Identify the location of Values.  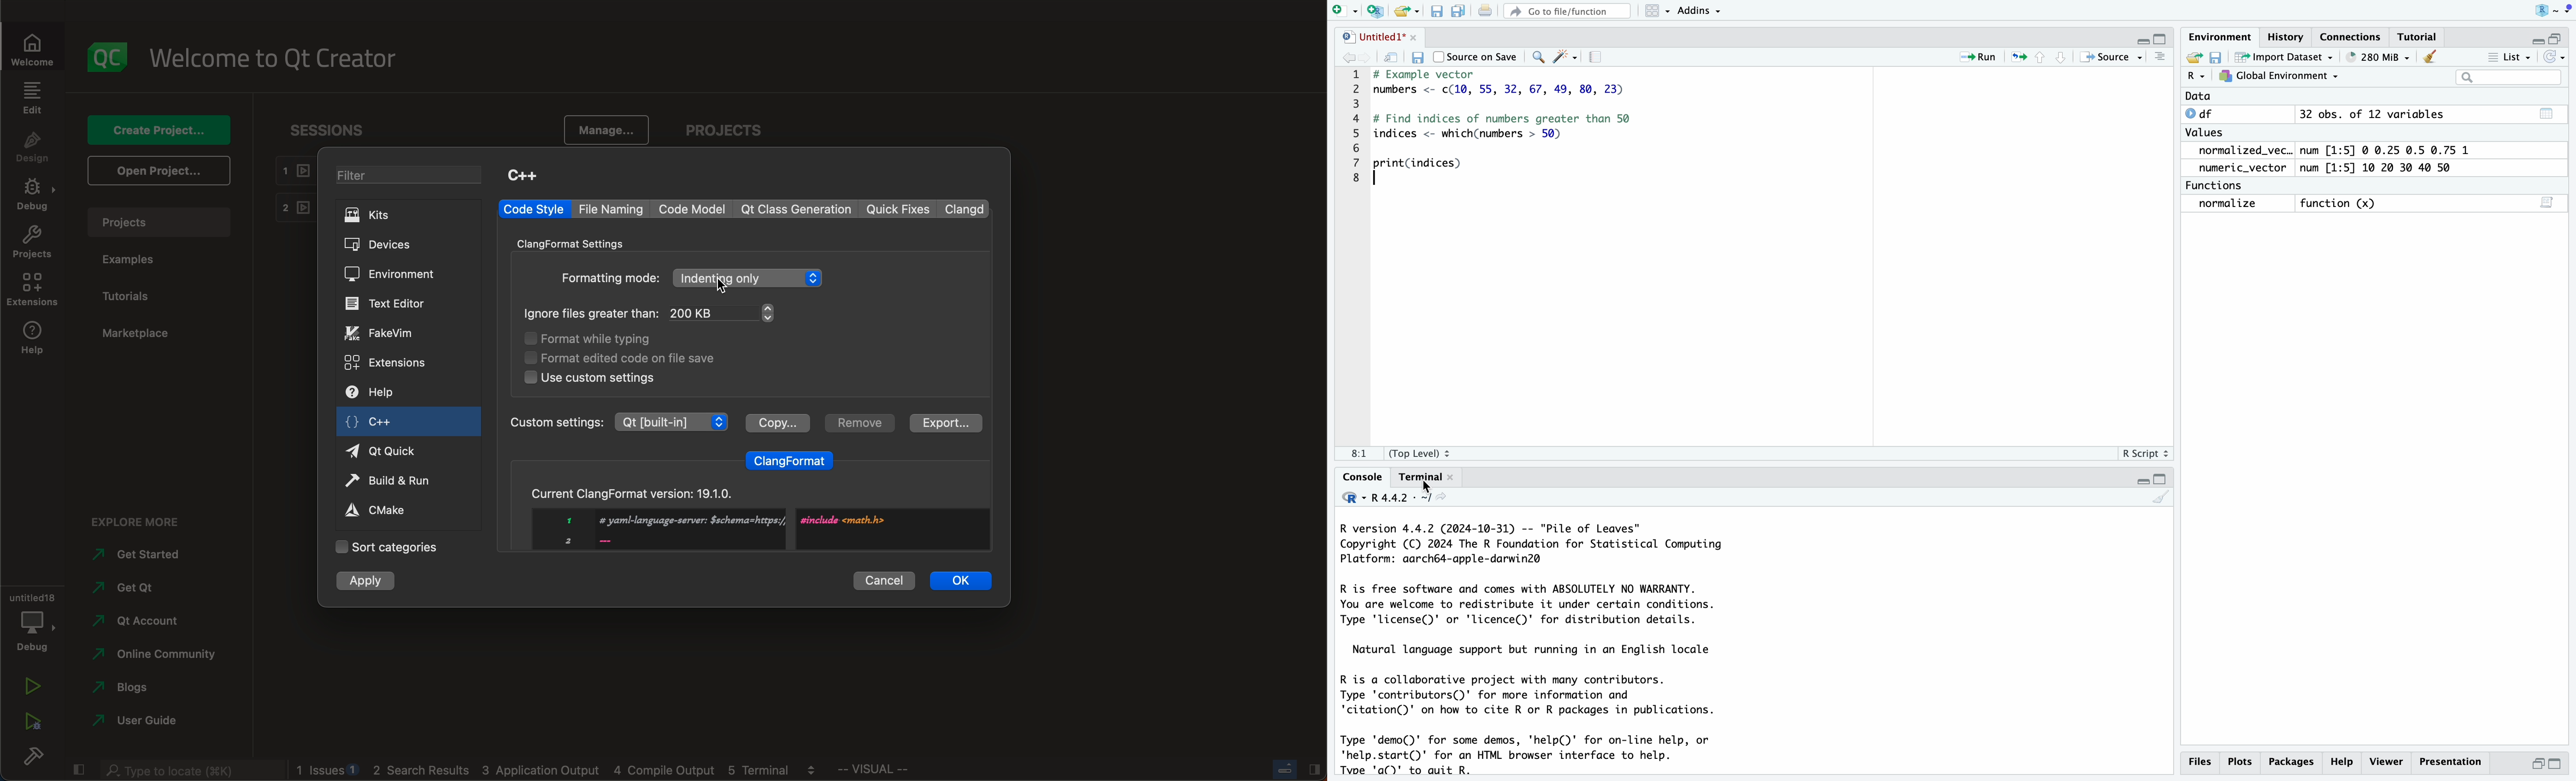
(2208, 134).